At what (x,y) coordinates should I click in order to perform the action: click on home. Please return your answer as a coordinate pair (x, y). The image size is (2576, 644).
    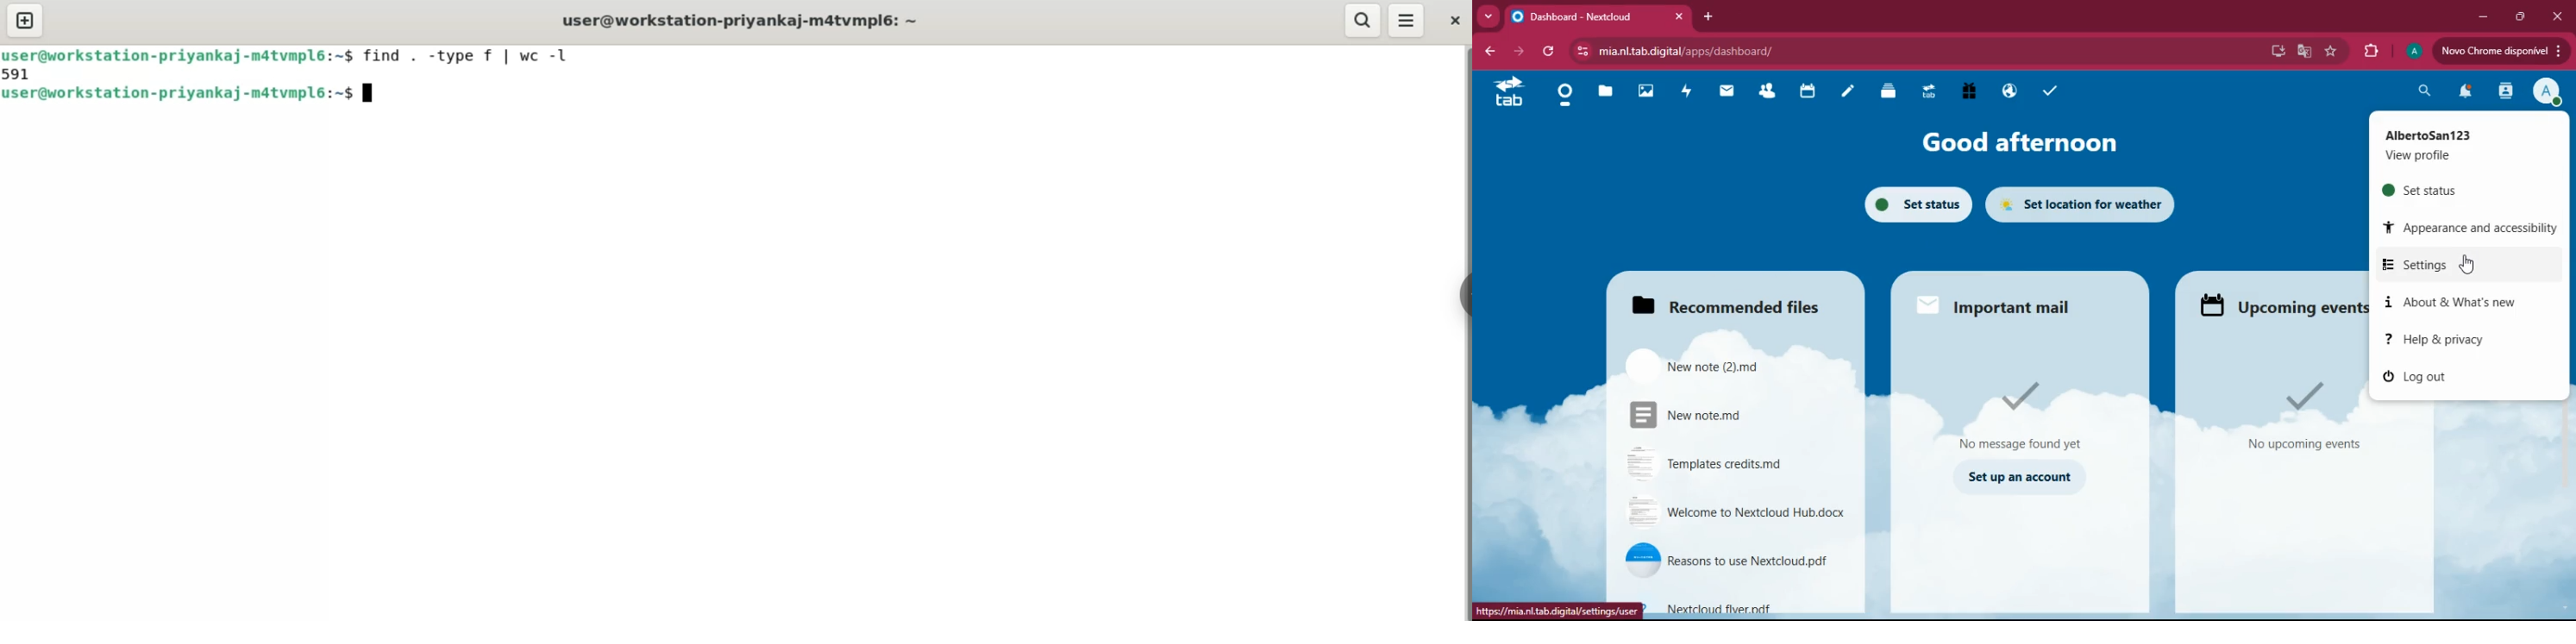
    Looking at the image, I should click on (1566, 97).